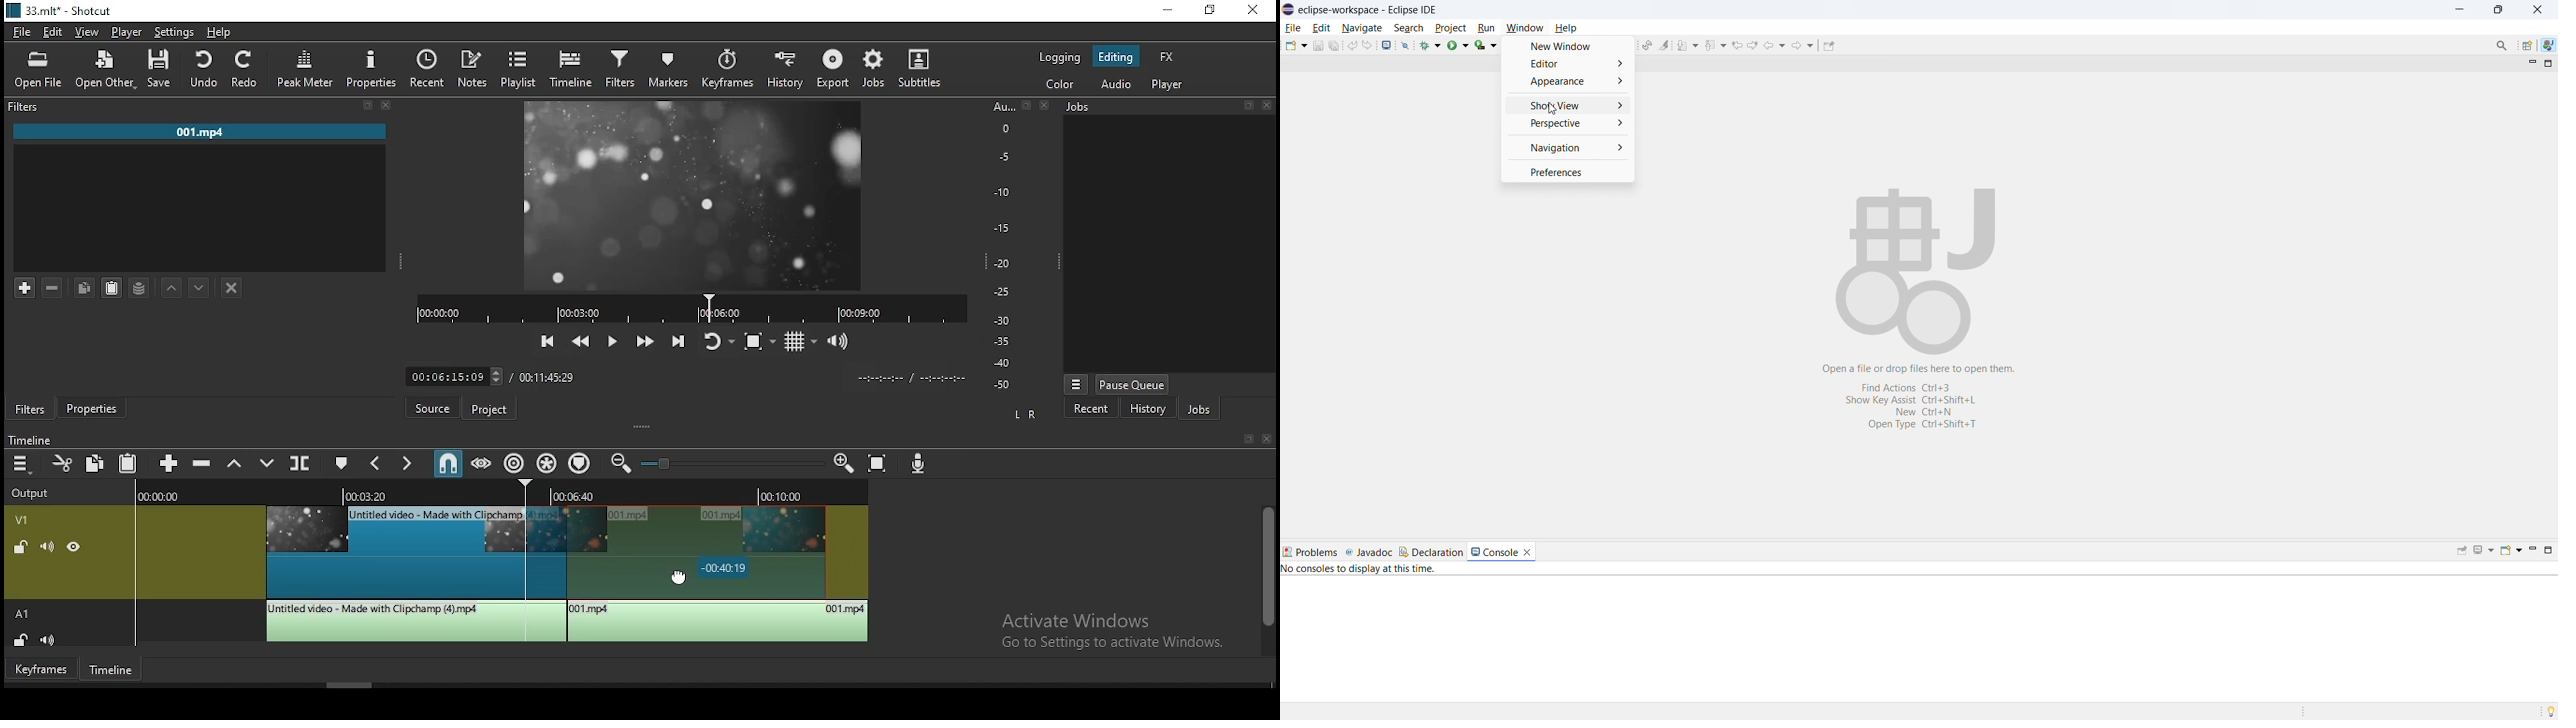 Image resolution: width=2576 pixels, height=728 pixels. I want to click on java, so click(2549, 45).